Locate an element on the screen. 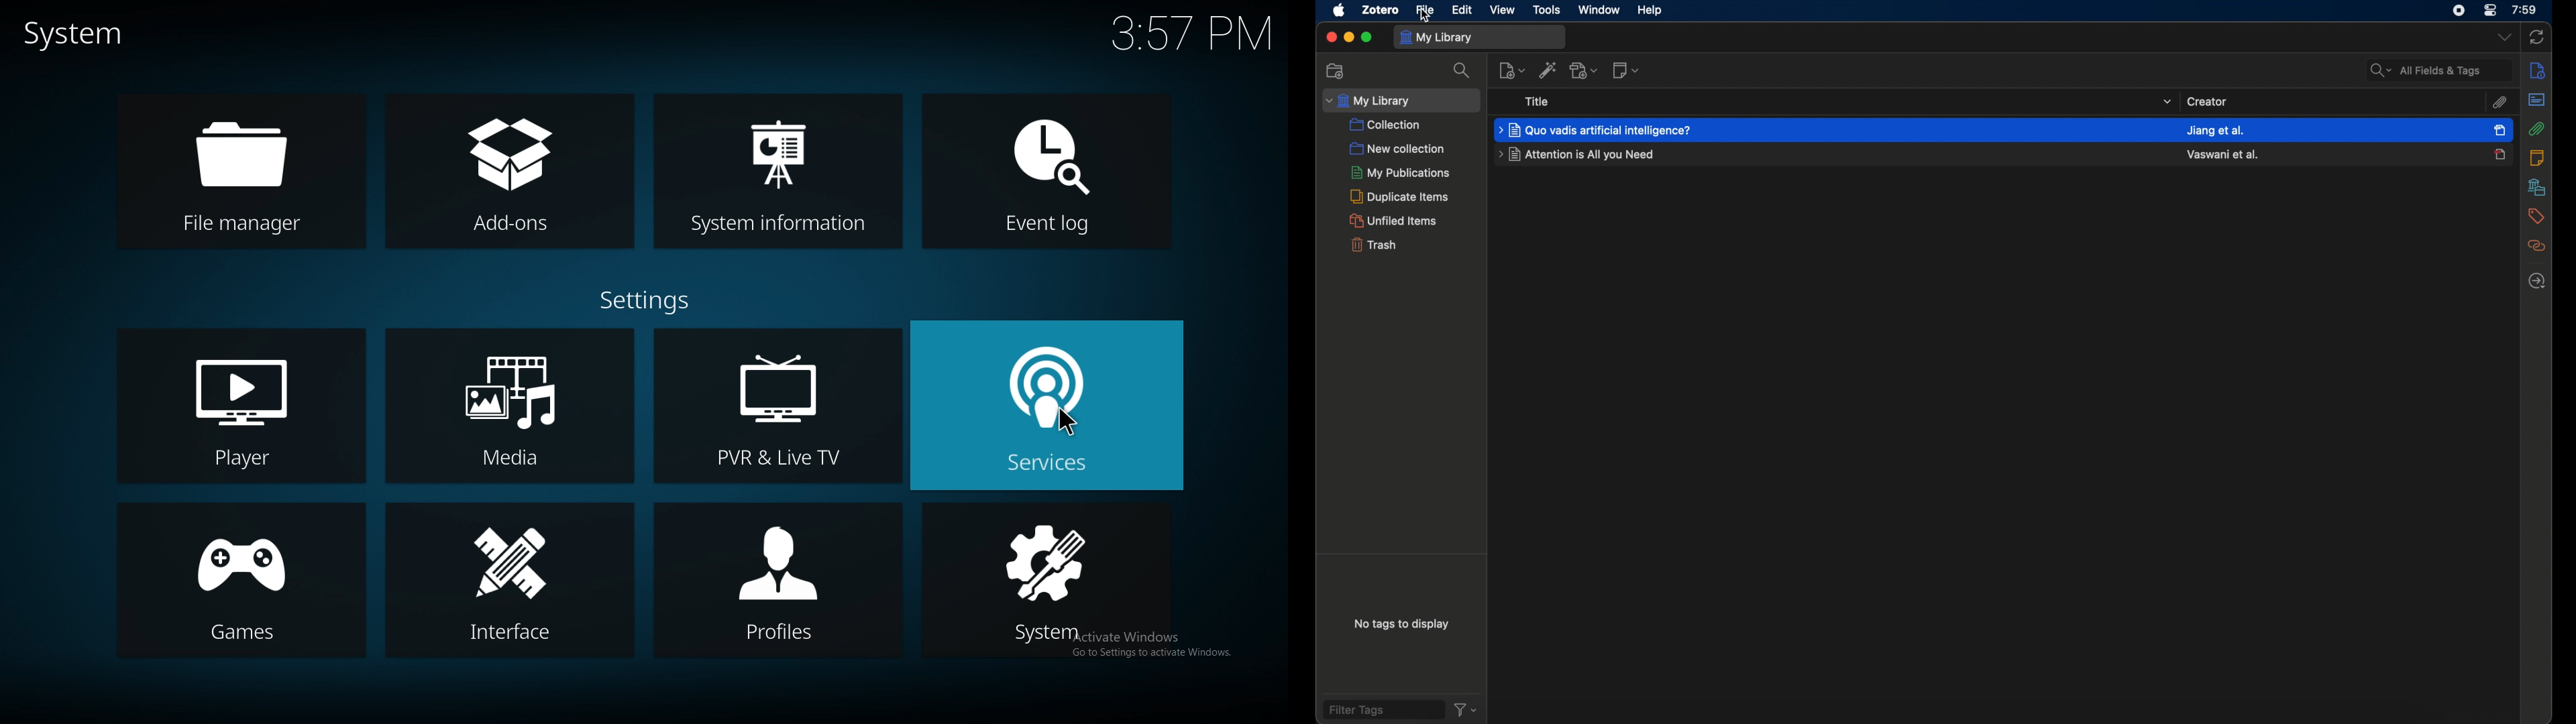 This screenshot has height=728, width=2576. settings is located at coordinates (645, 300).